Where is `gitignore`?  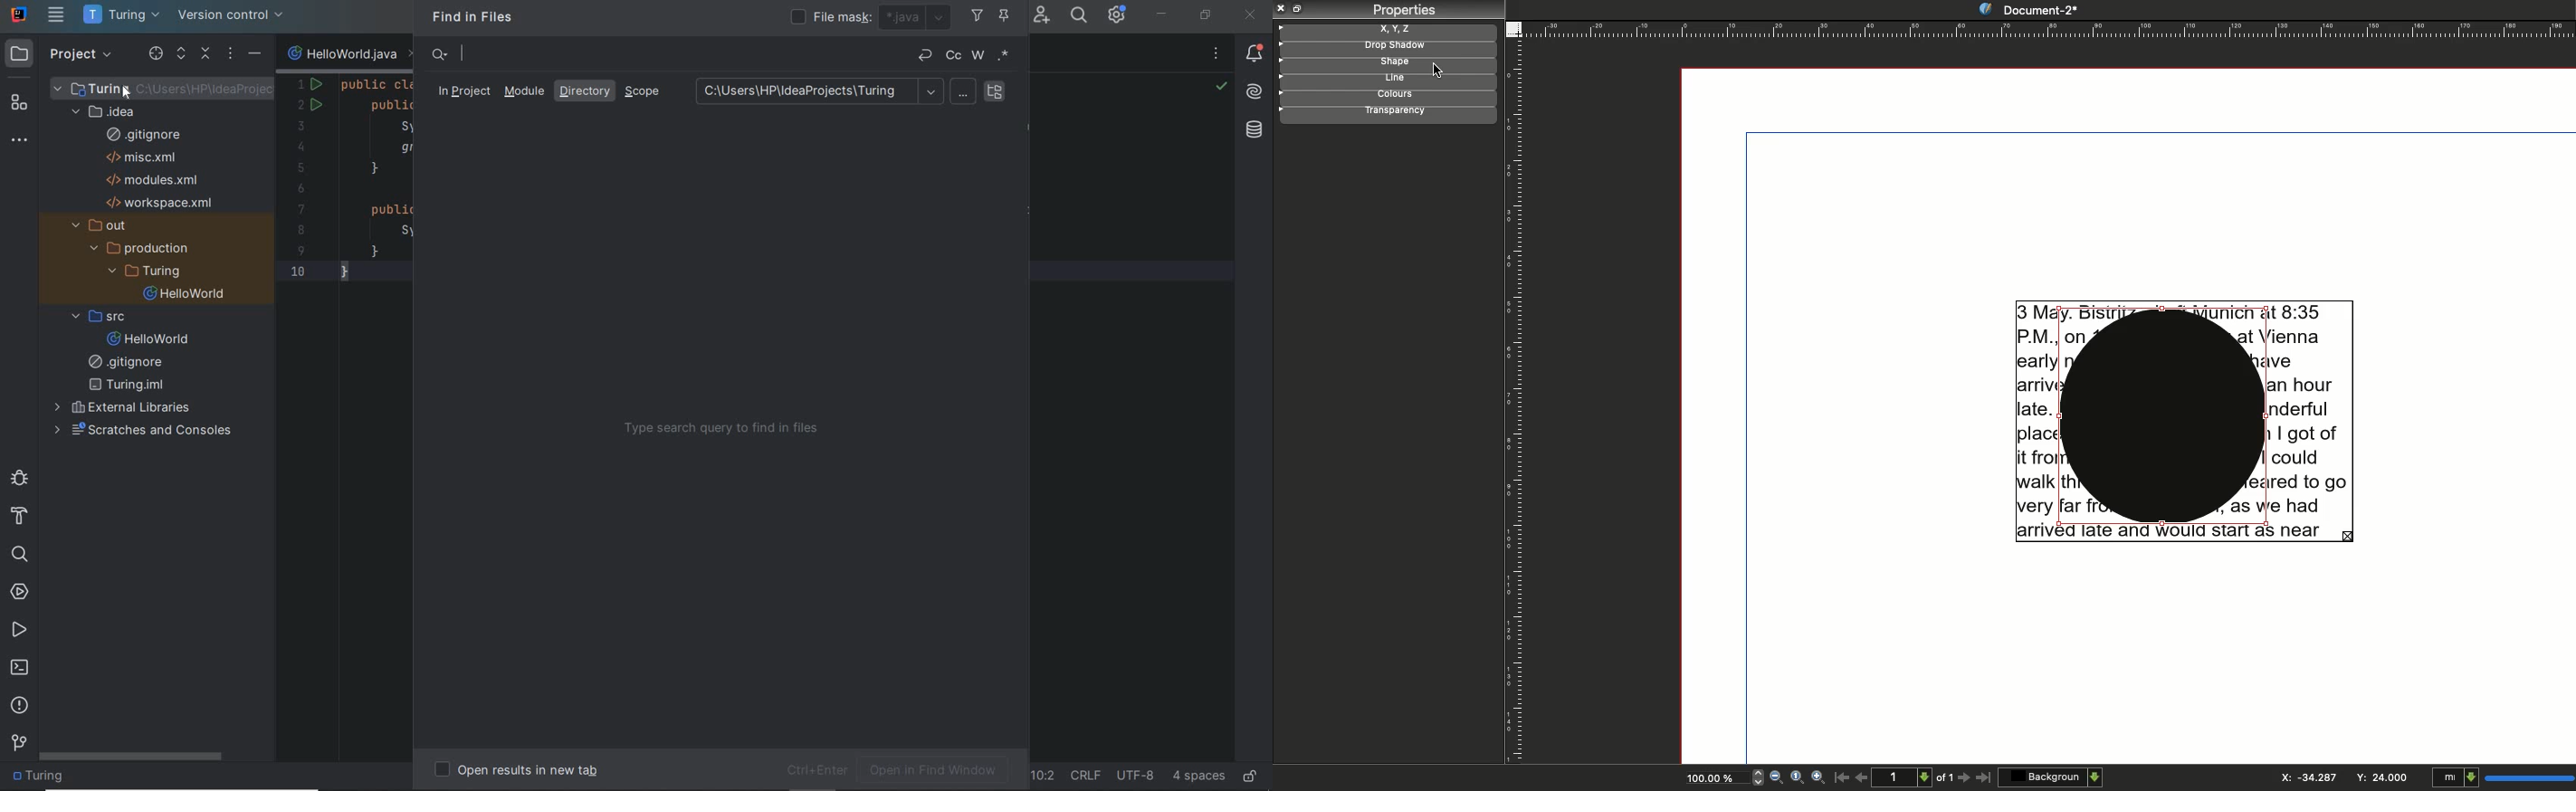
gitignore is located at coordinates (129, 364).